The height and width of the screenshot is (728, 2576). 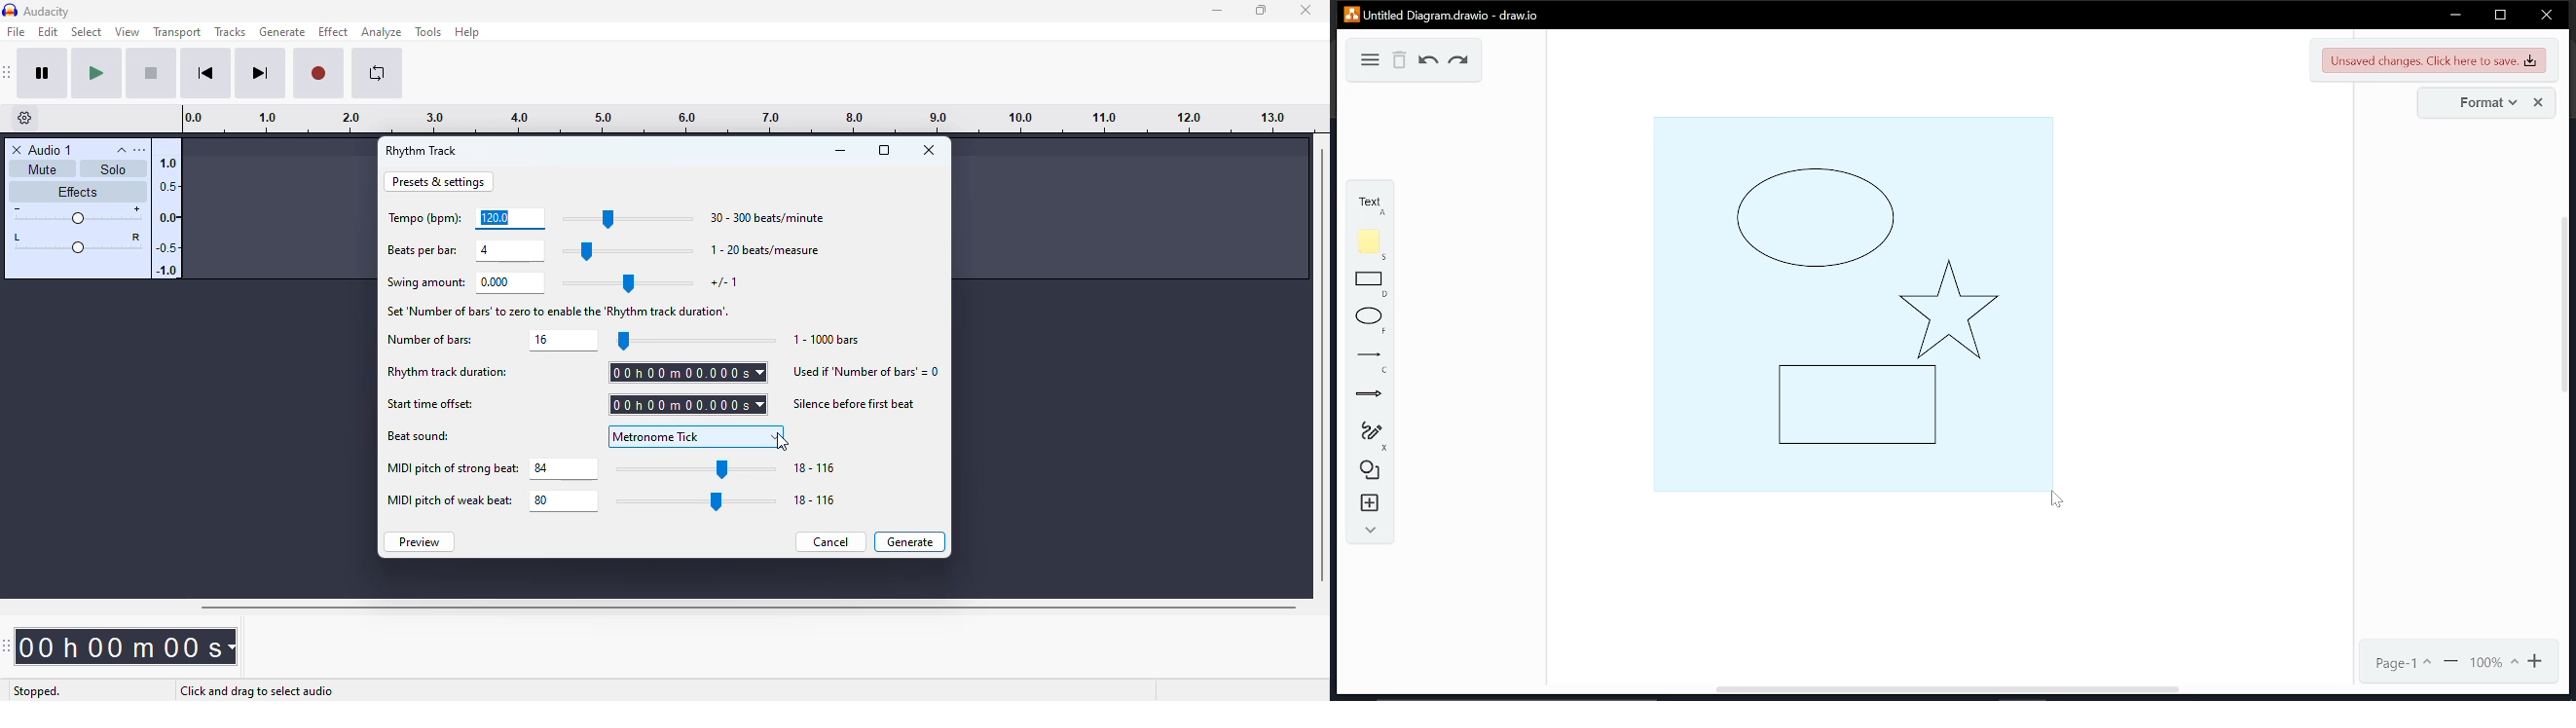 What do you see at coordinates (283, 31) in the screenshot?
I see `generate` at bounding box center [283, 31].